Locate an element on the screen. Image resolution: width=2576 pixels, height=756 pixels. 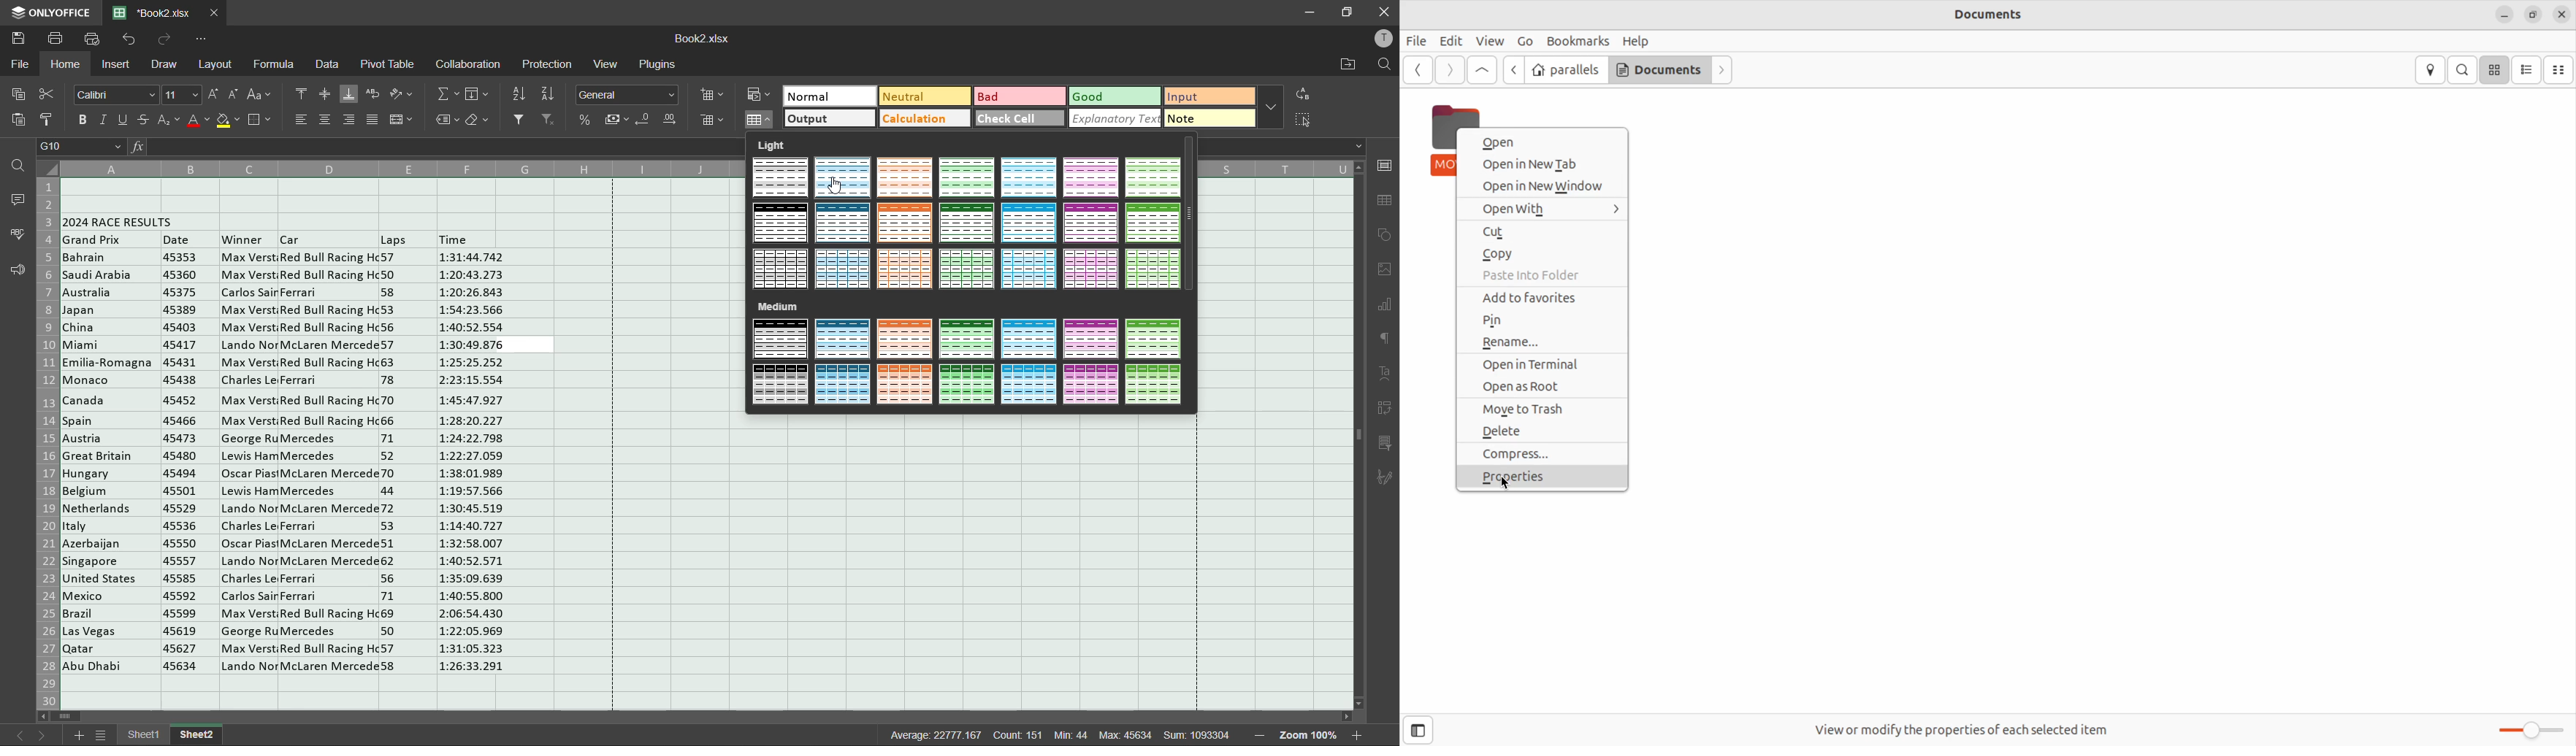
bold is located at coordinates (84, 120).